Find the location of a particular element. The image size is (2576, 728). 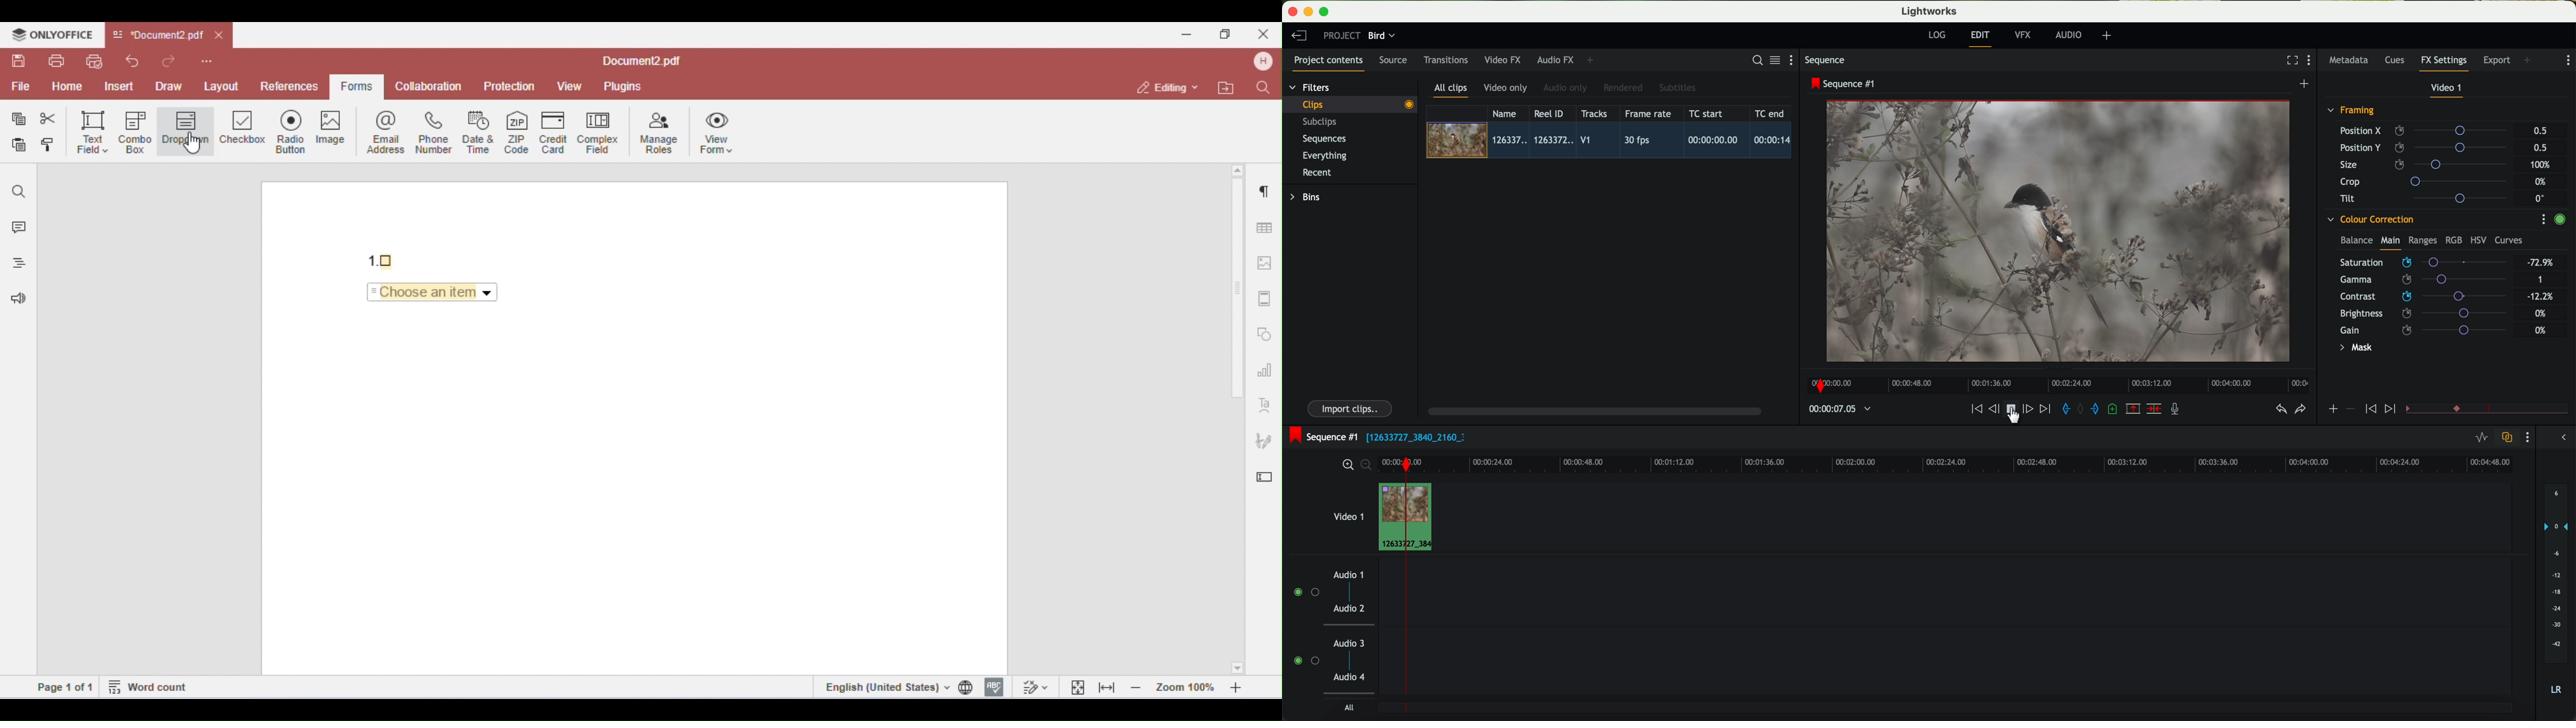

leave is located at coordinates (1299, 36).